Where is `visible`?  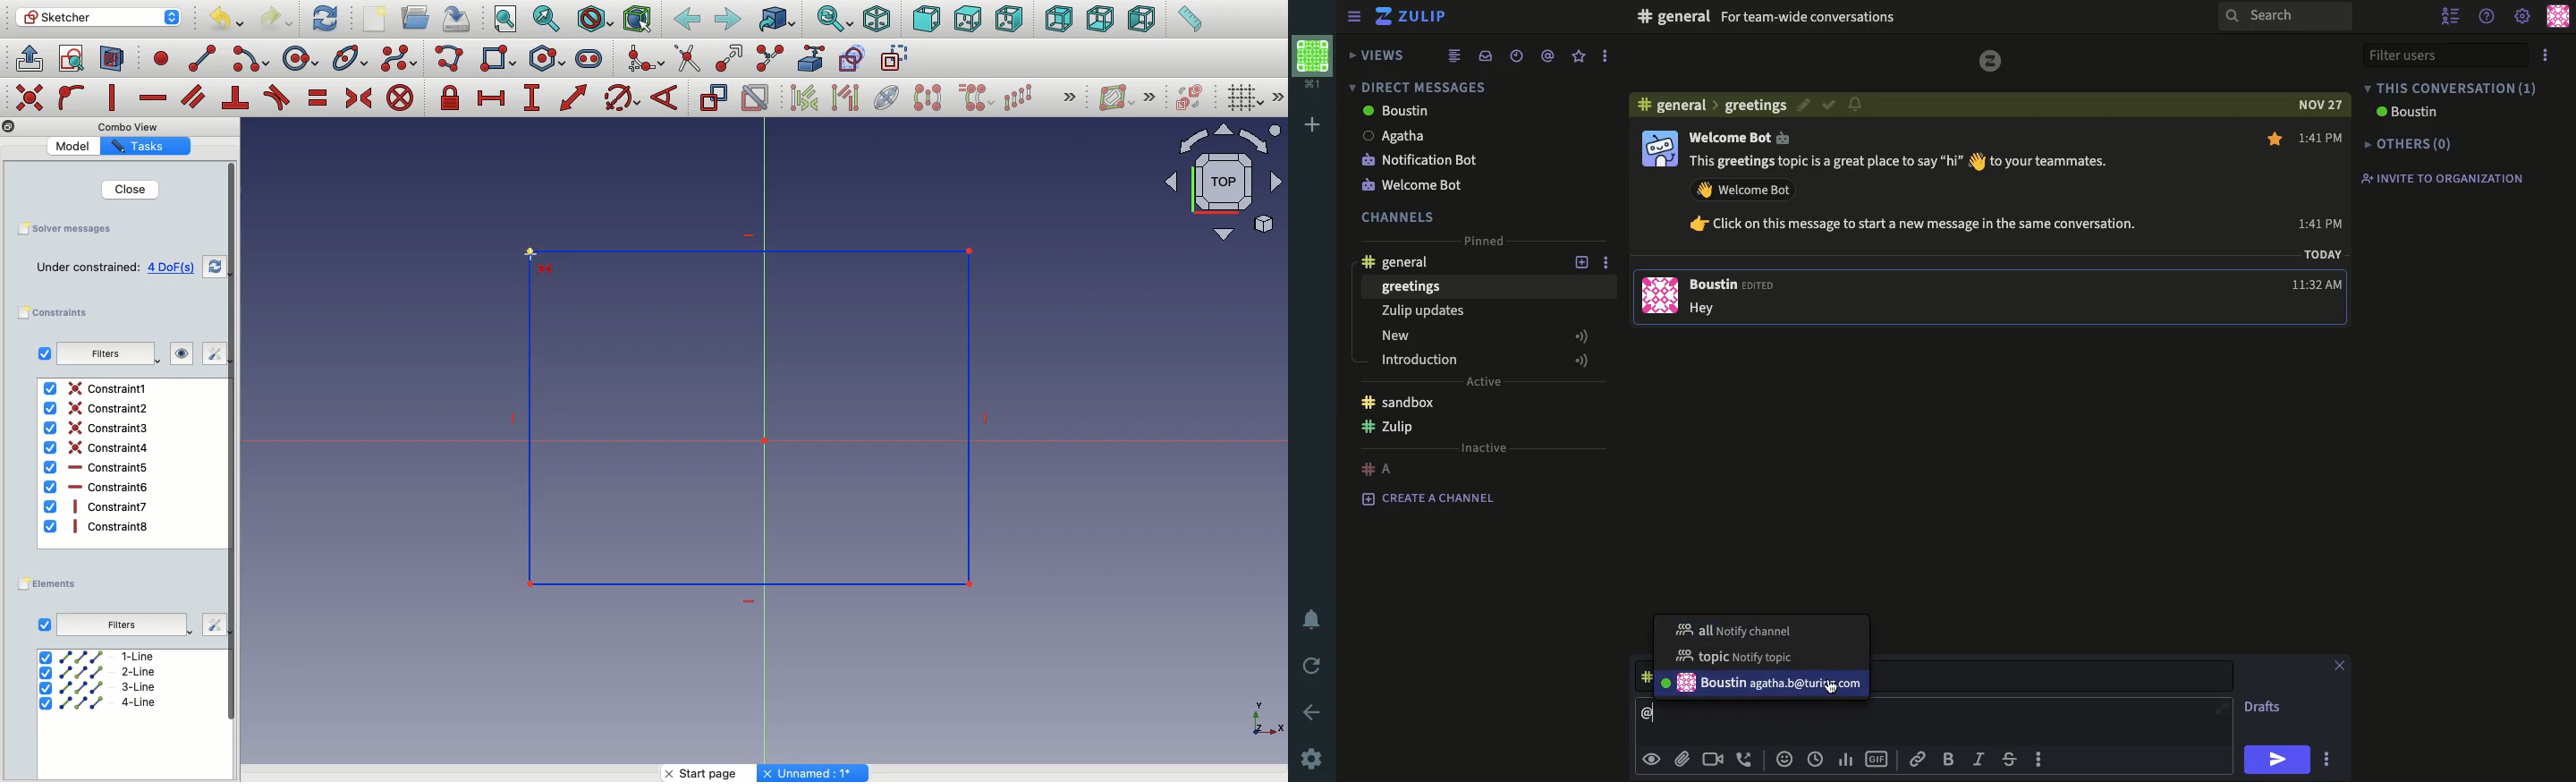
visible is located at coordinates (1654, 759).